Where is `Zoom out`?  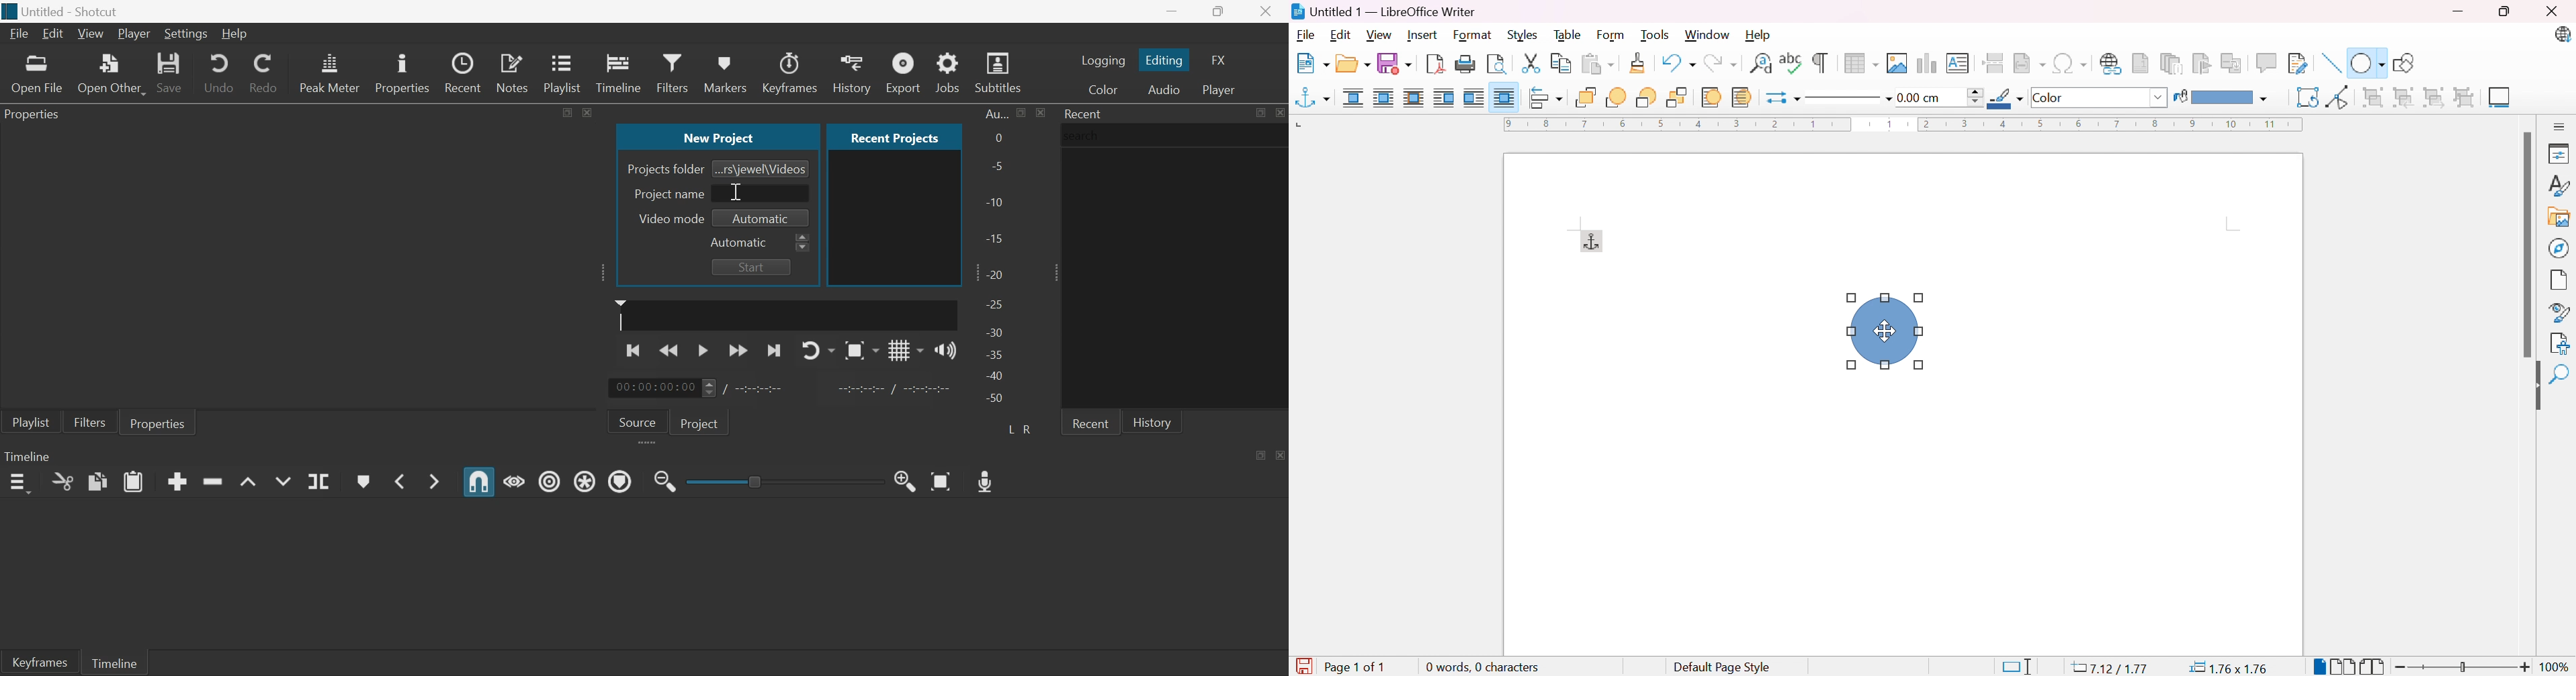
Zoom out is located at coordinates (2402, 669).